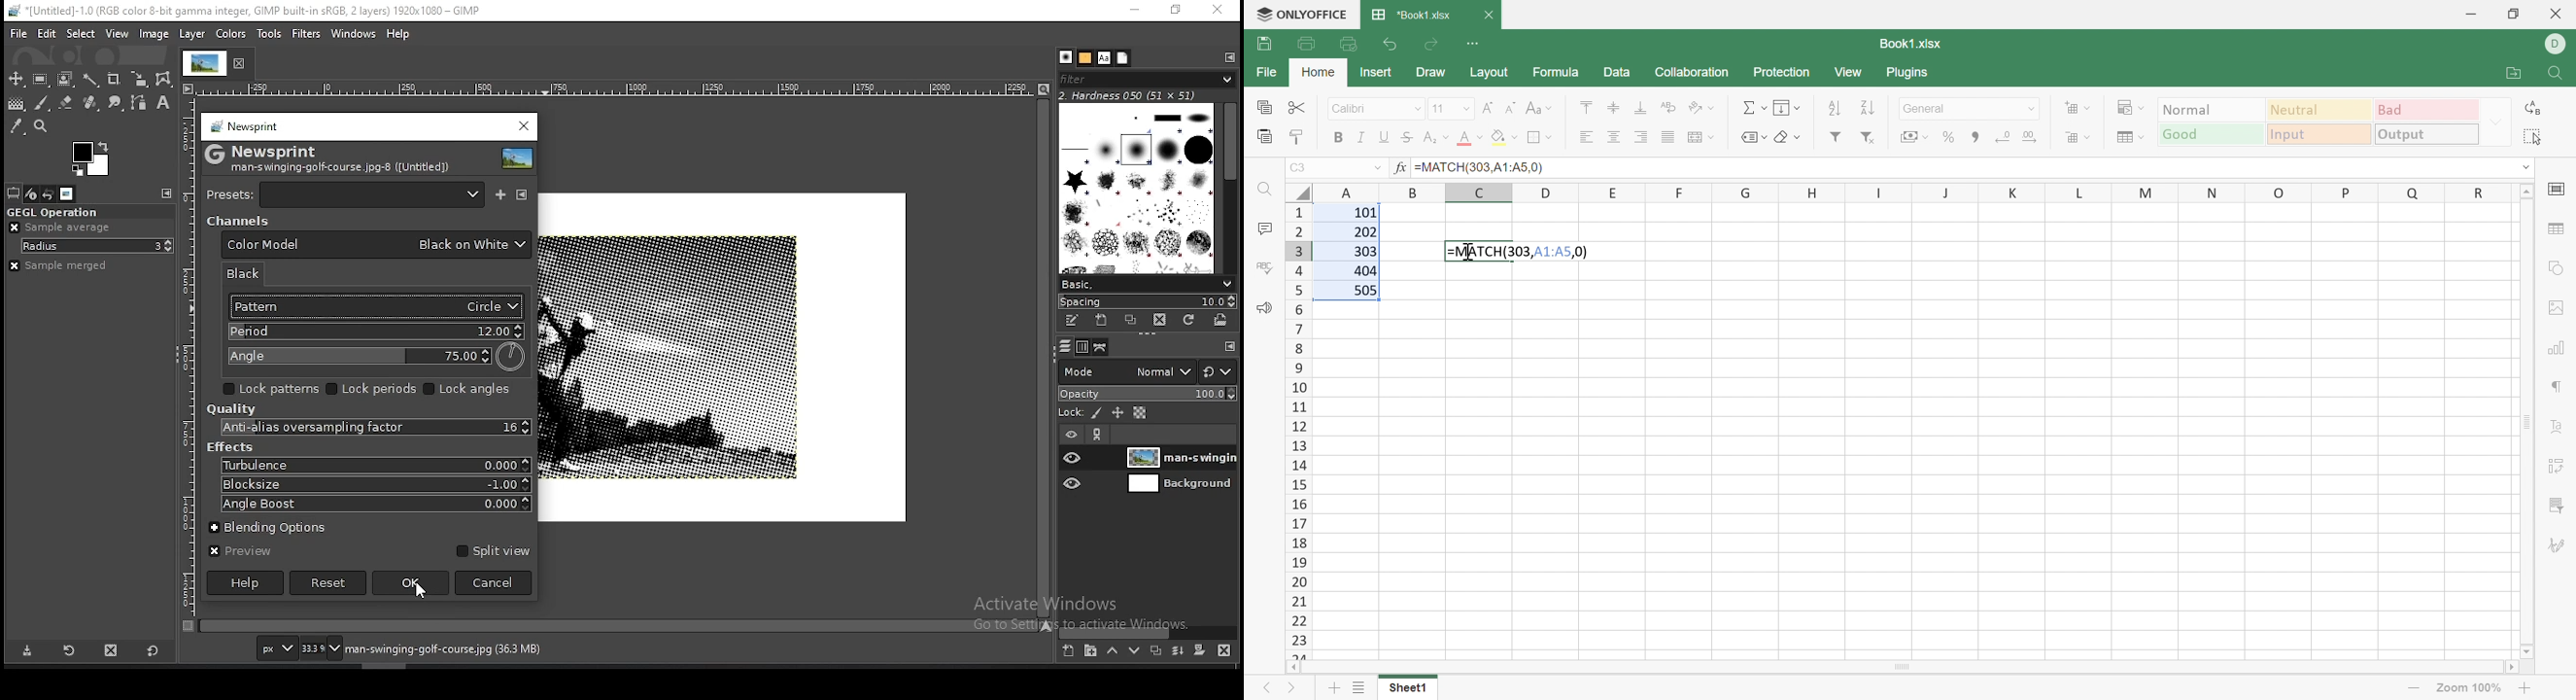  I want to click on =MATCH(303,A1:A5,0), so click(1520, 253).